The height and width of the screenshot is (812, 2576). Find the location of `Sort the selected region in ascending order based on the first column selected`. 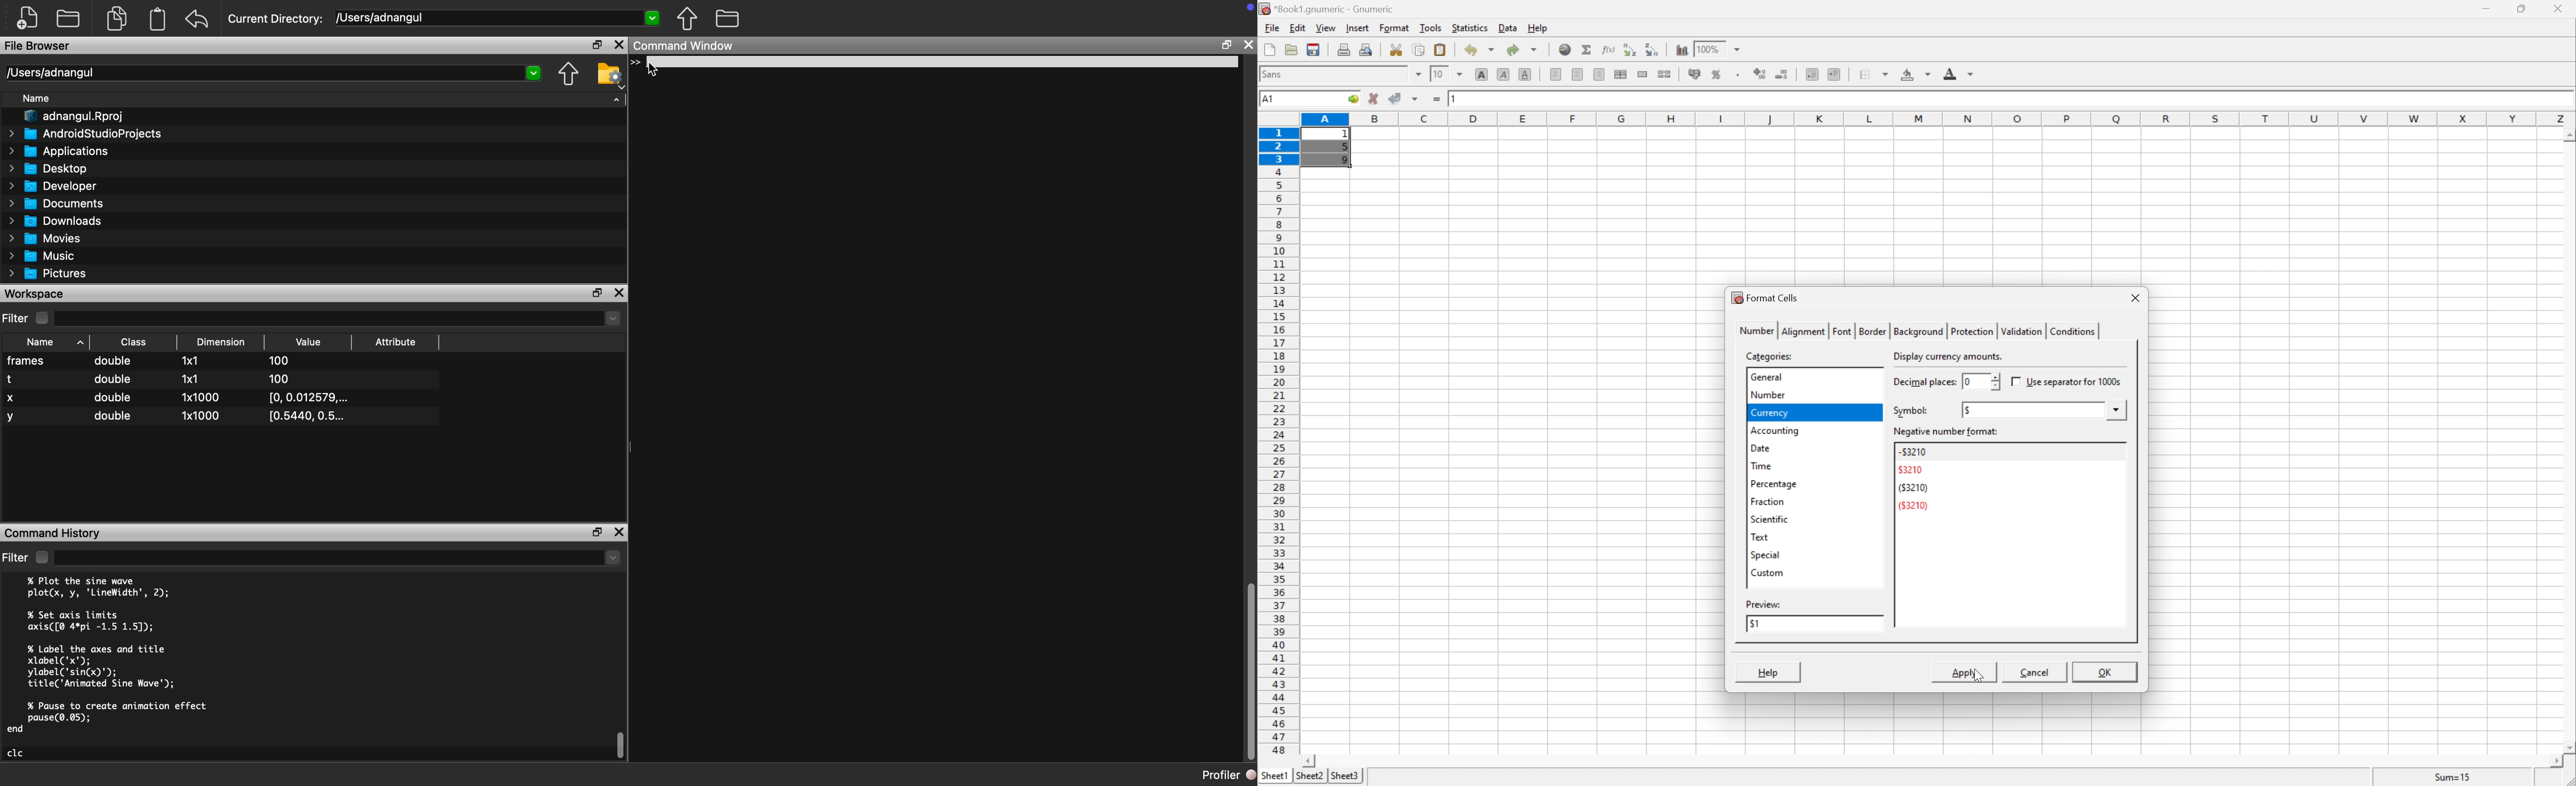

Sort the selected region in ascending order based on the first column selected is located at coordinates (1631, 49).